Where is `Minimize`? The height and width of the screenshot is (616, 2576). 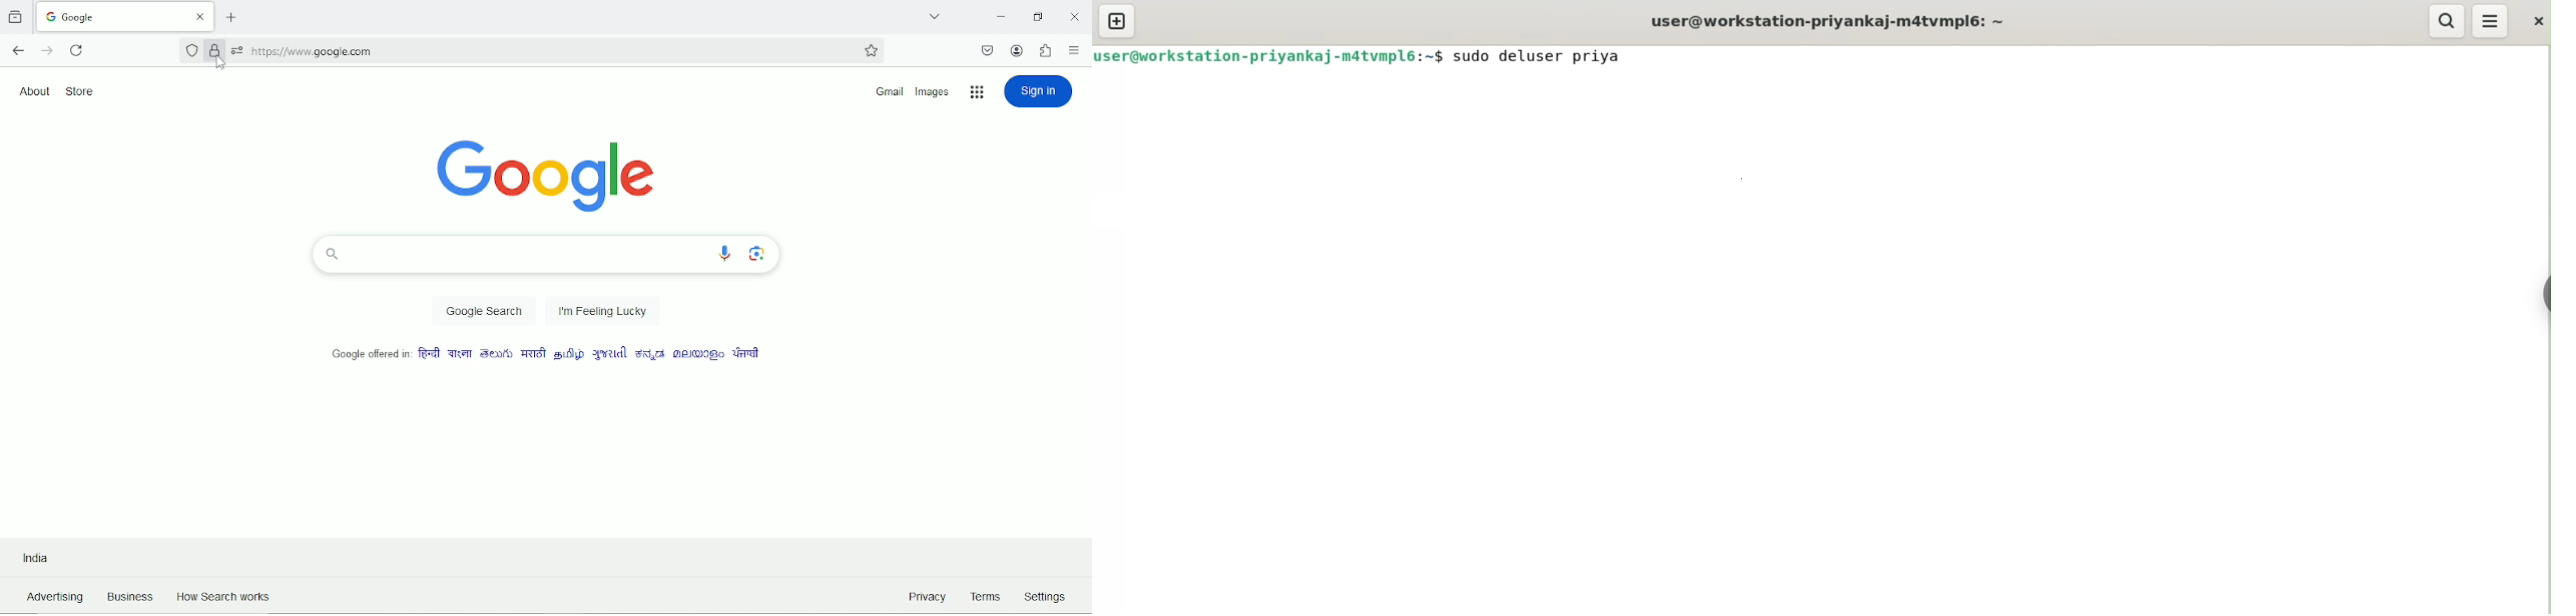
Minimize is located at coordinates (1001, 14).